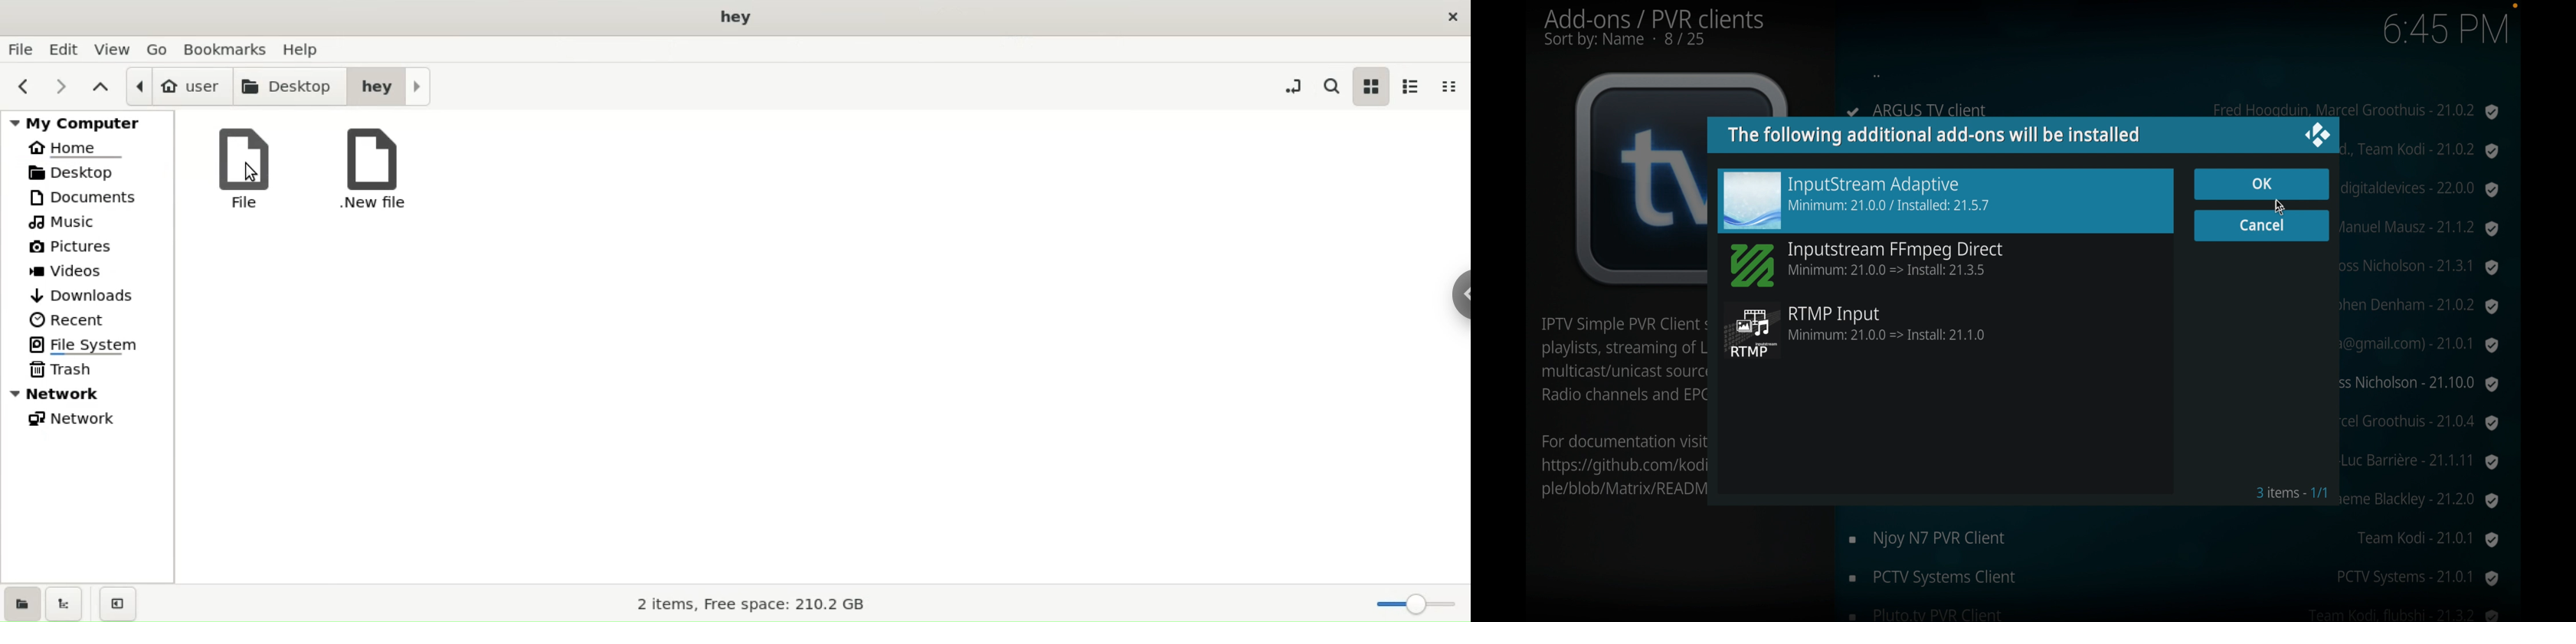 The width and height of the screenshot is (2576, 644). Describe the element at coordinates (1857, 200) in the screenshot. I see `inputstream adaptive` at that location.